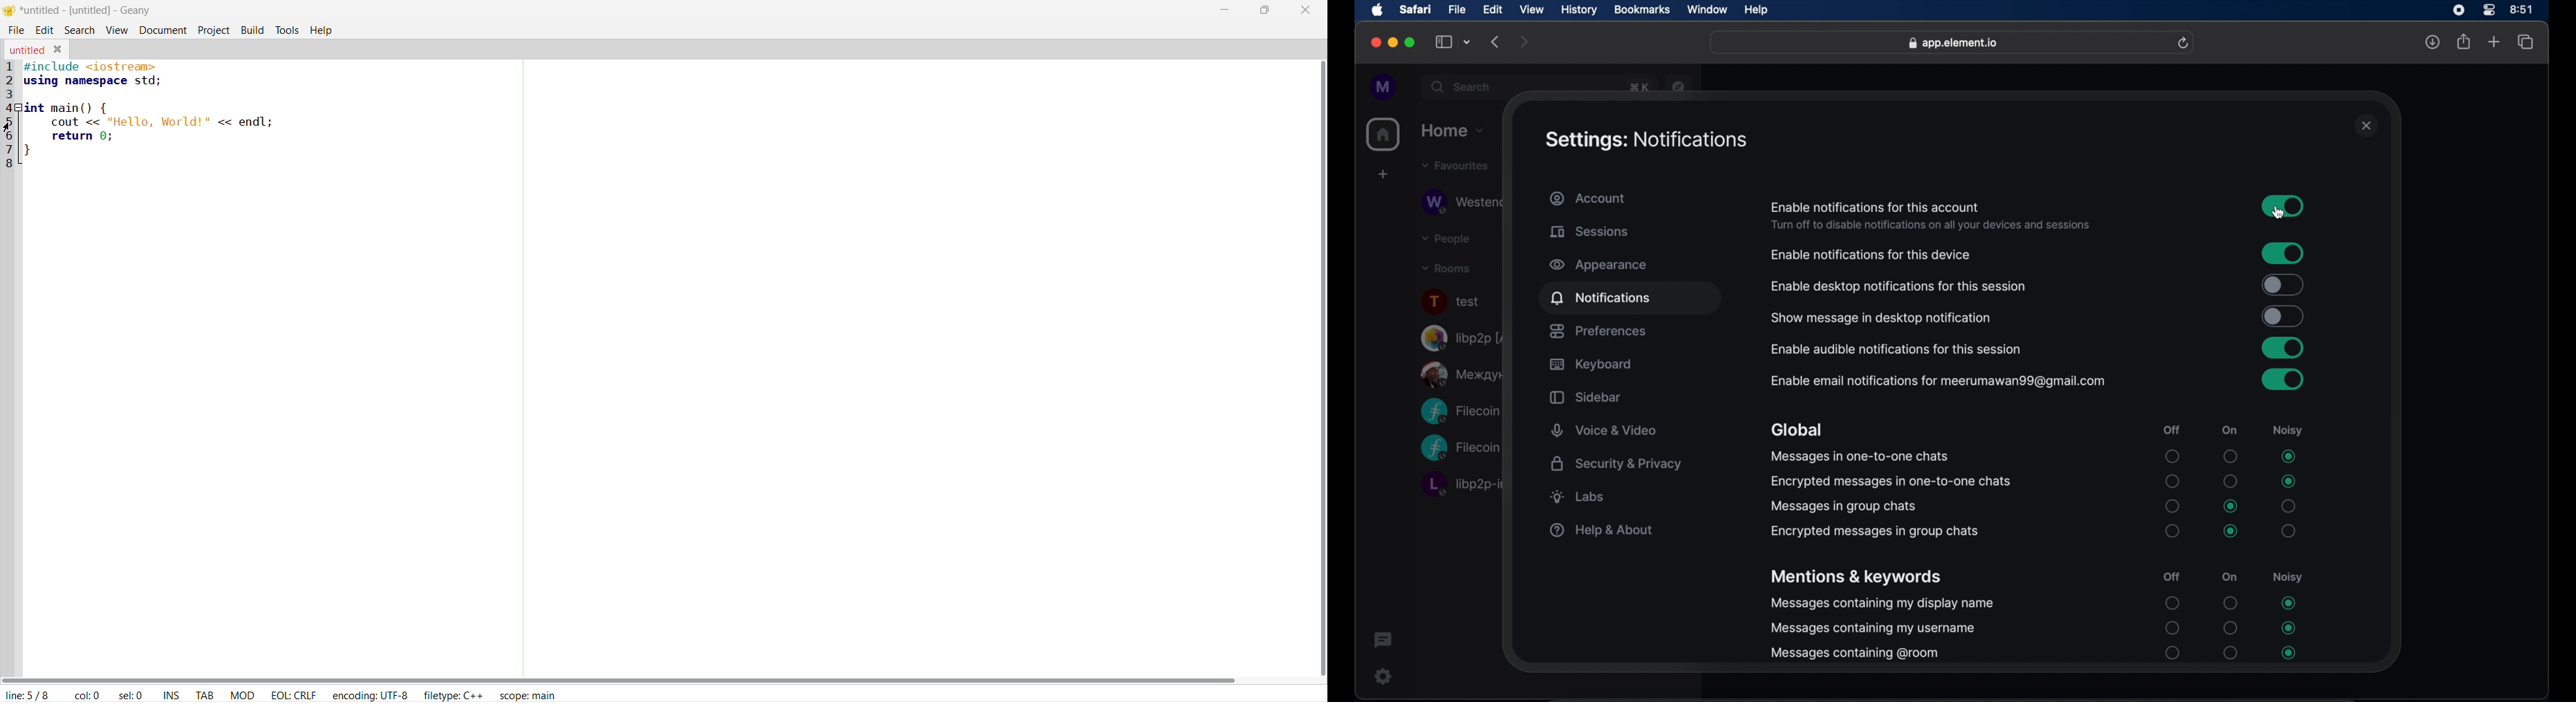  What do you see at coordinates (2289, 603) in the screenshot?
I see `radio button` at bounding box center [2289, 603].